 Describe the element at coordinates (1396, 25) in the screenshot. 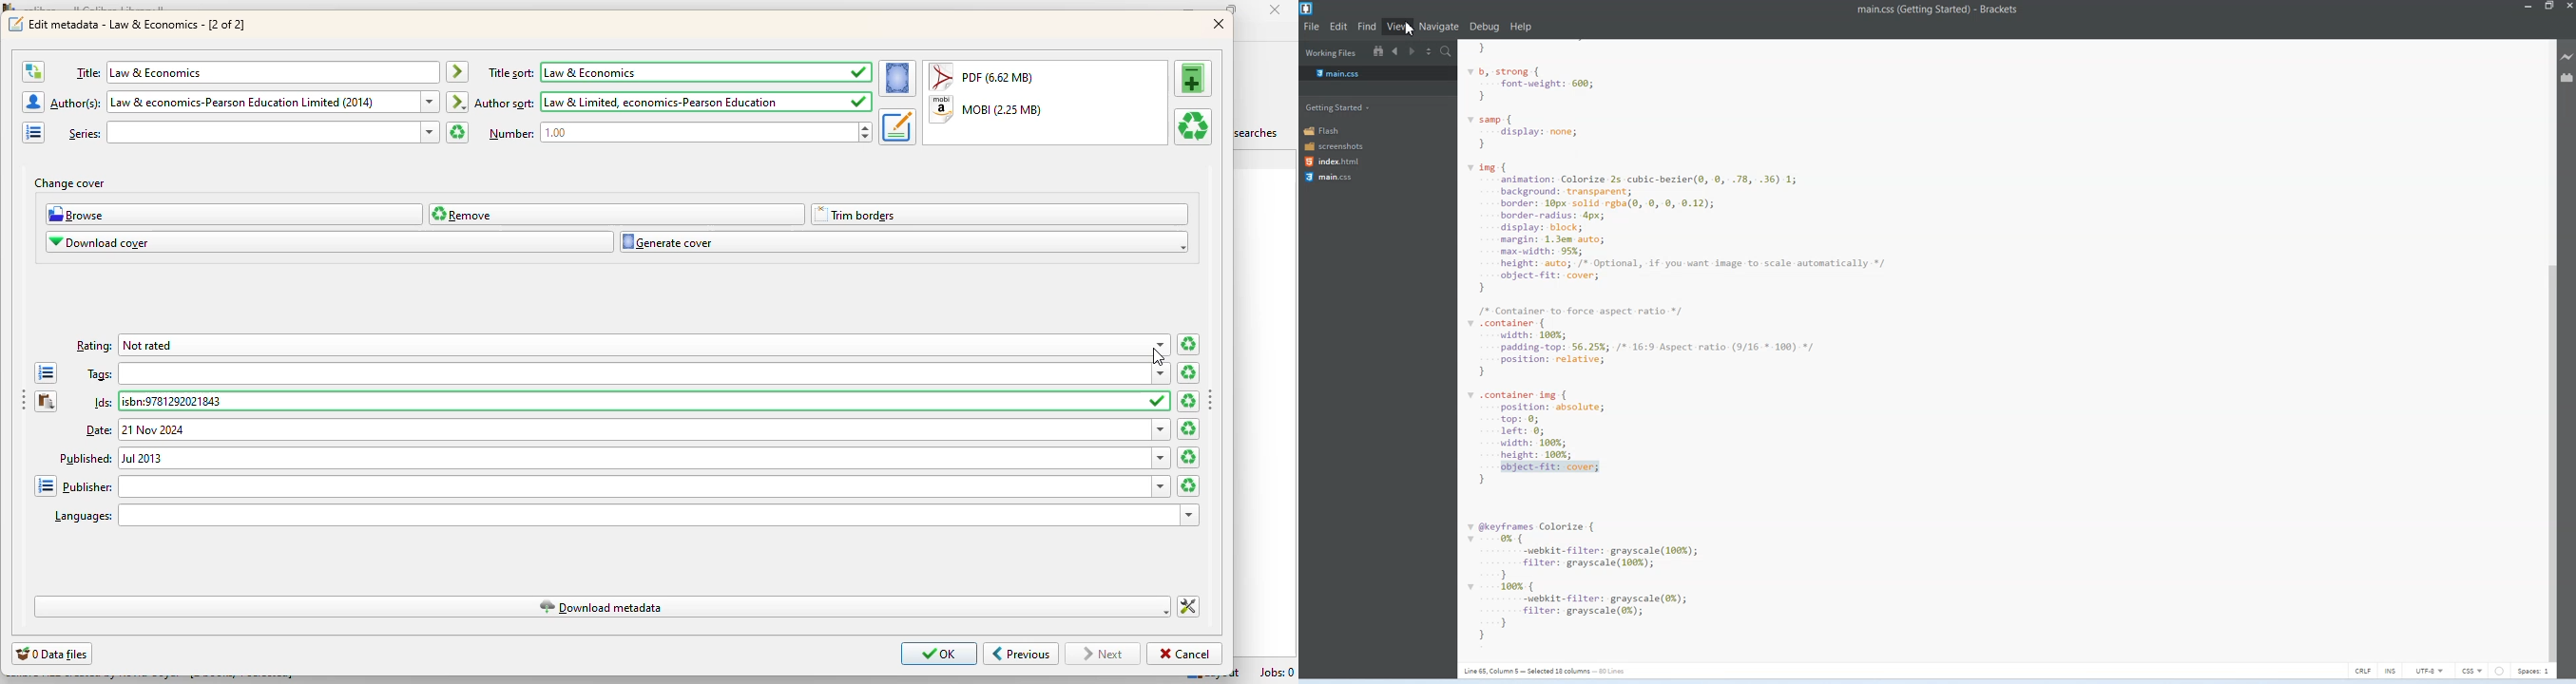

I see `View` at that location.